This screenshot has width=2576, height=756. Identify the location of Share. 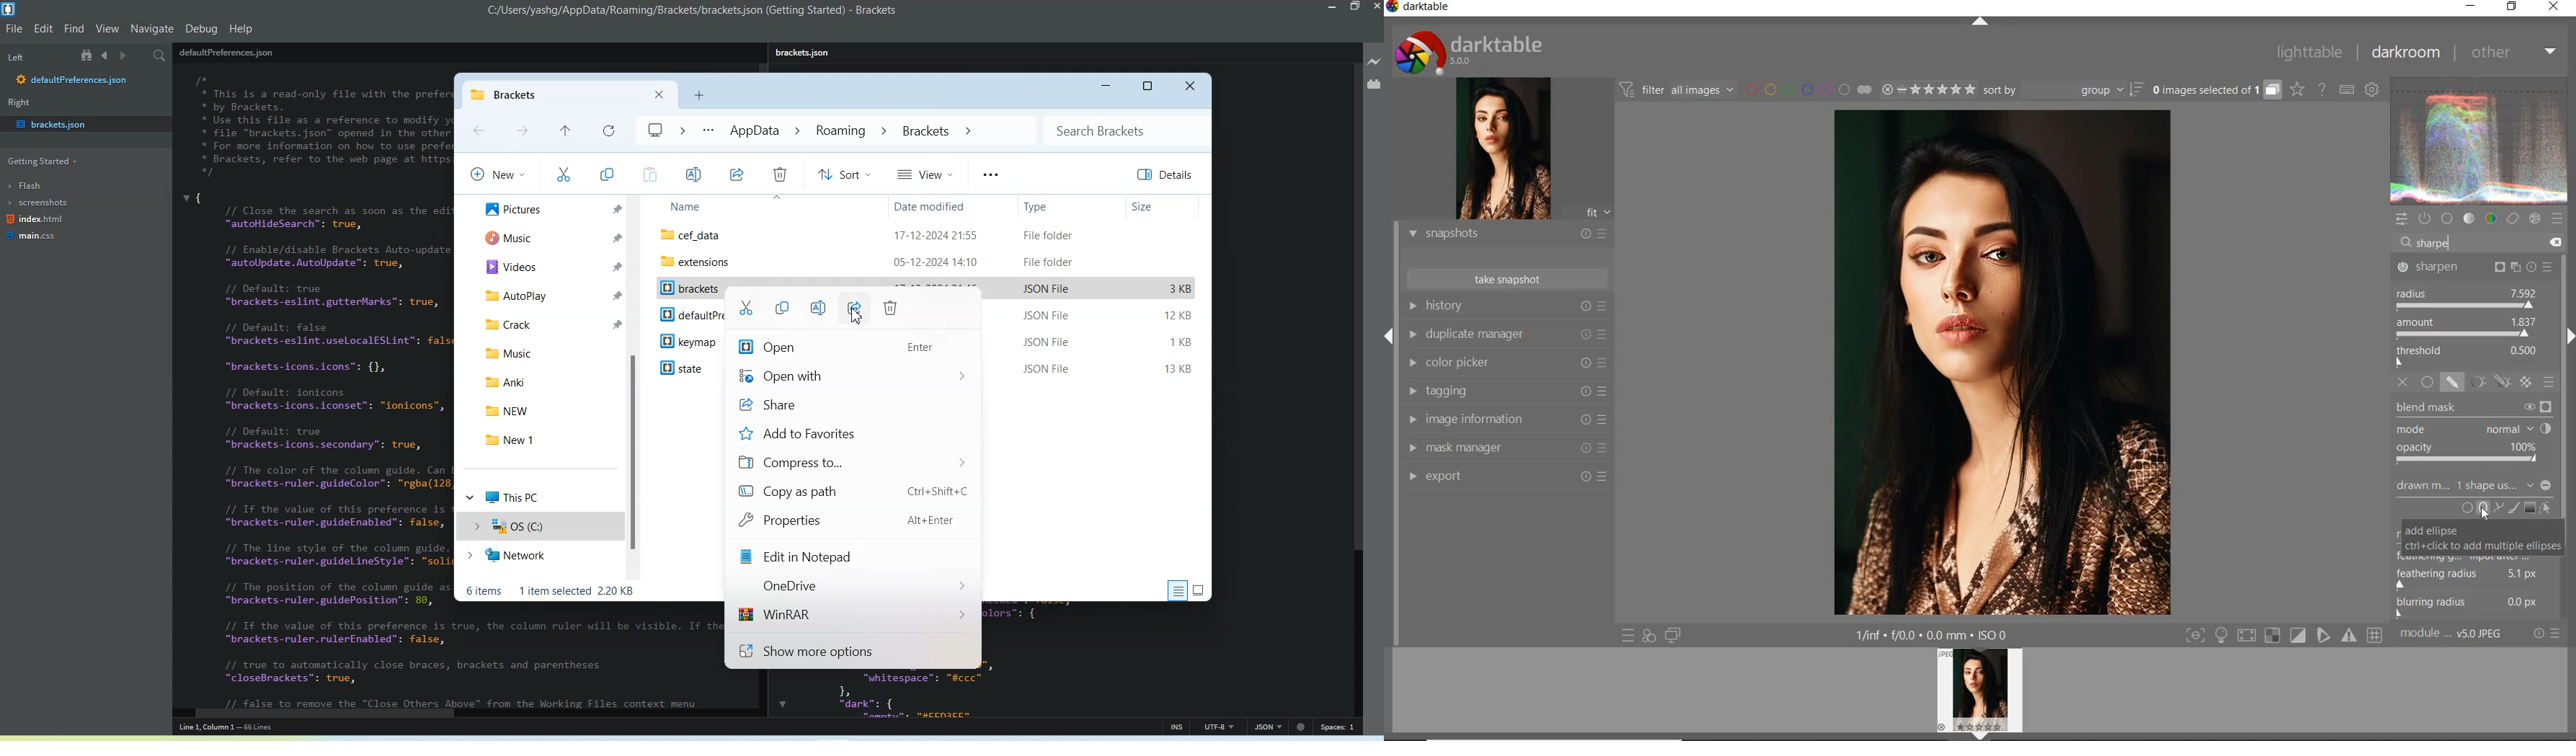
(850, 406).